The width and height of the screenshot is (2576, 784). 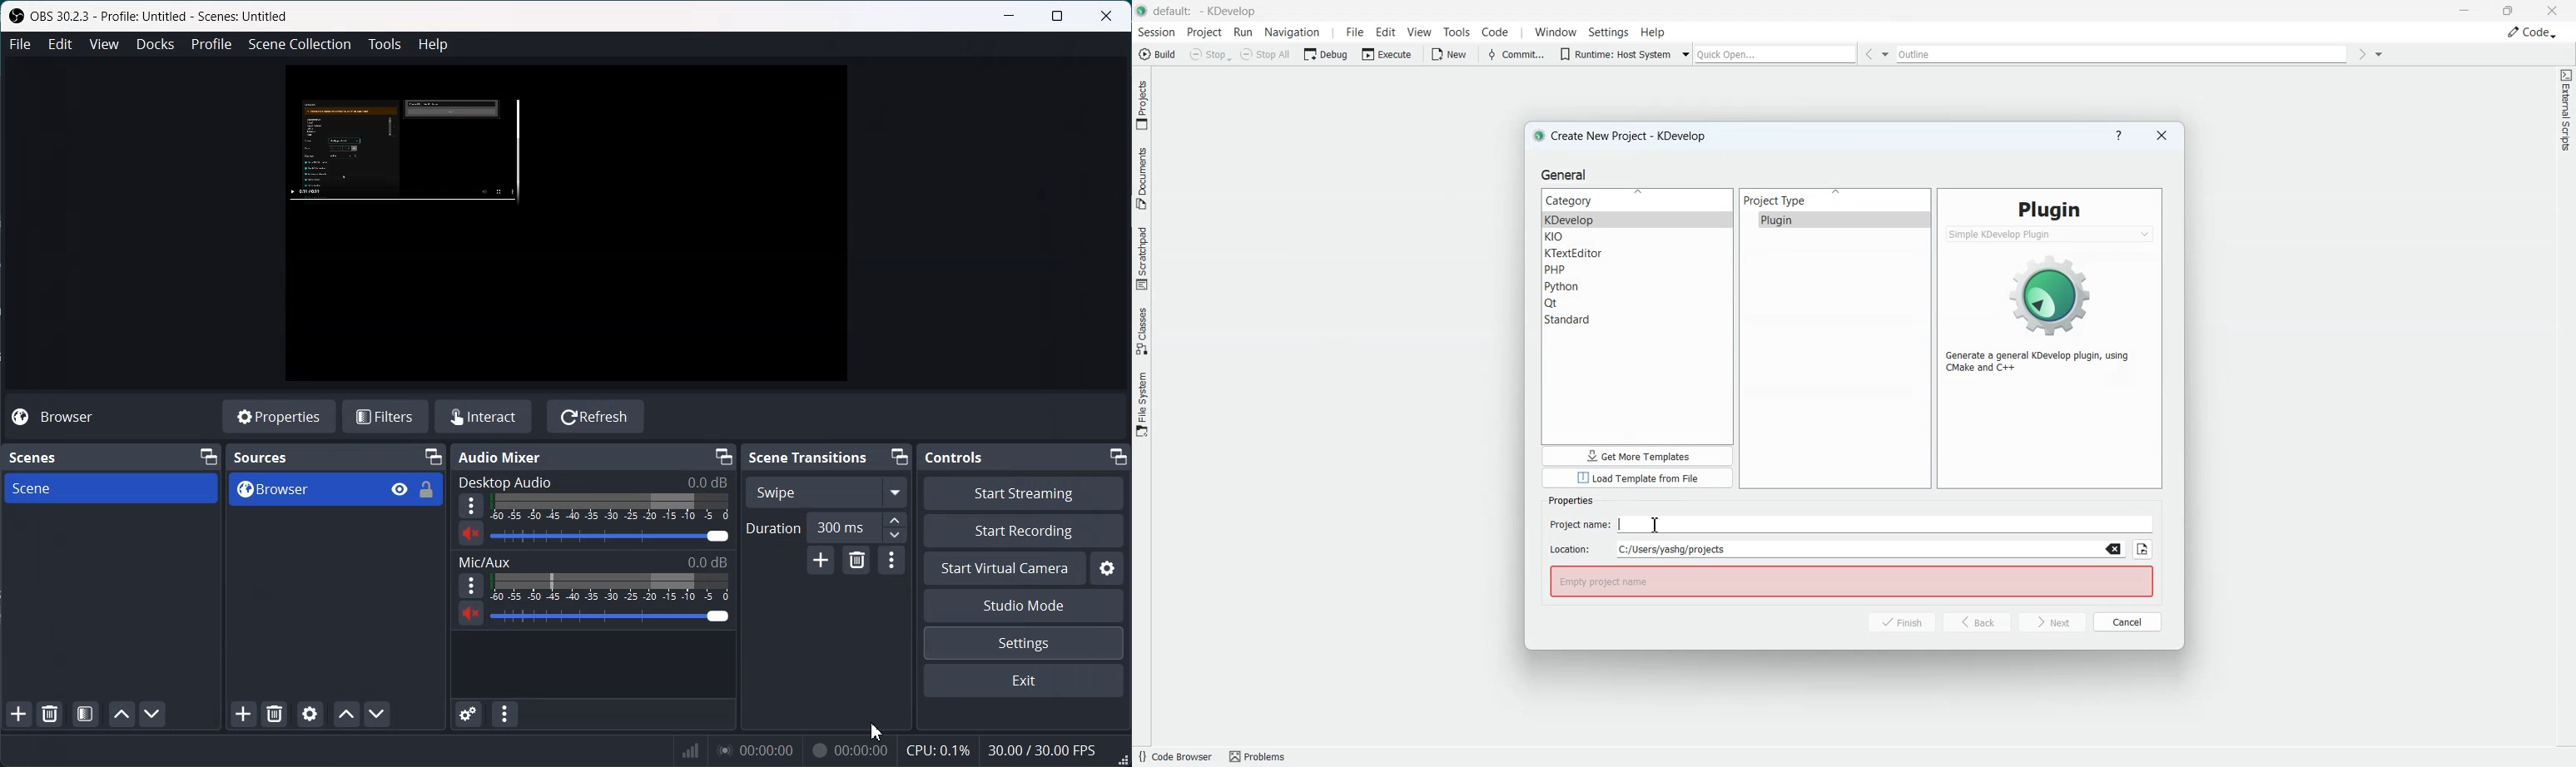 I want to click on Mic/Aux 0.0 dB, so click(x=592, y=560).